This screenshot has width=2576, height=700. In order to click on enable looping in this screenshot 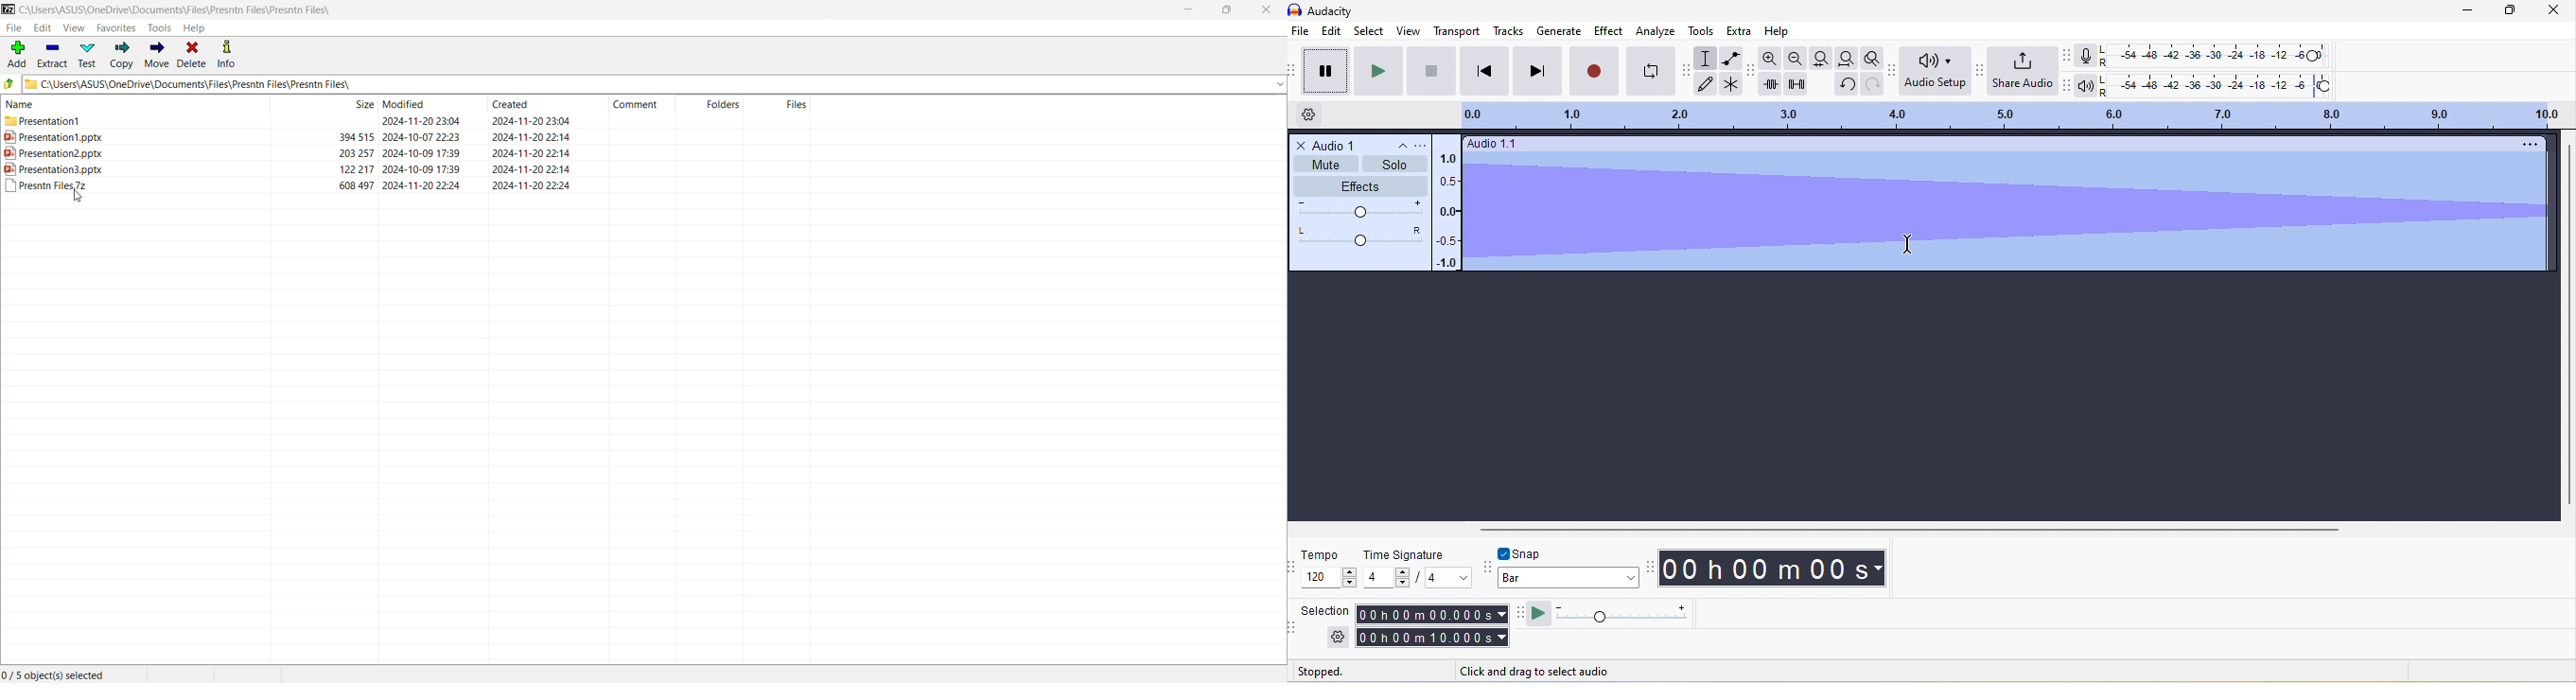, I will do `click(1651, 69)`.